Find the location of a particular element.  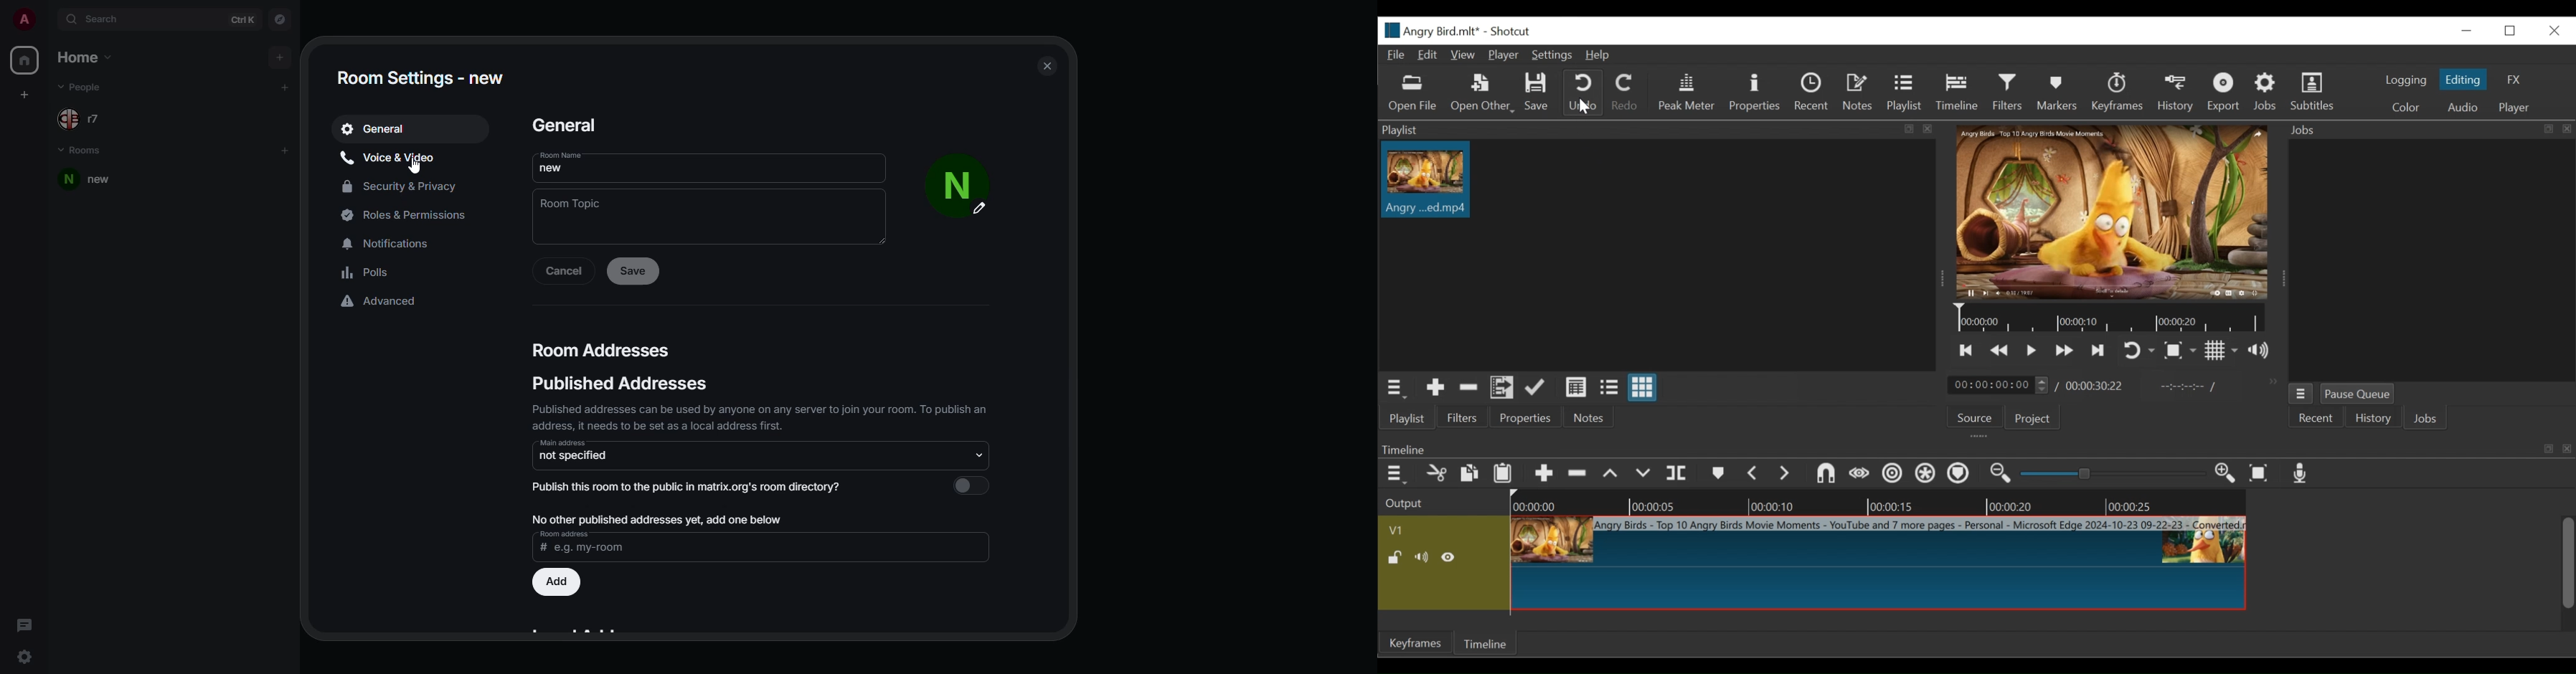

Ripple markers is located at coordinates (1960, 474).